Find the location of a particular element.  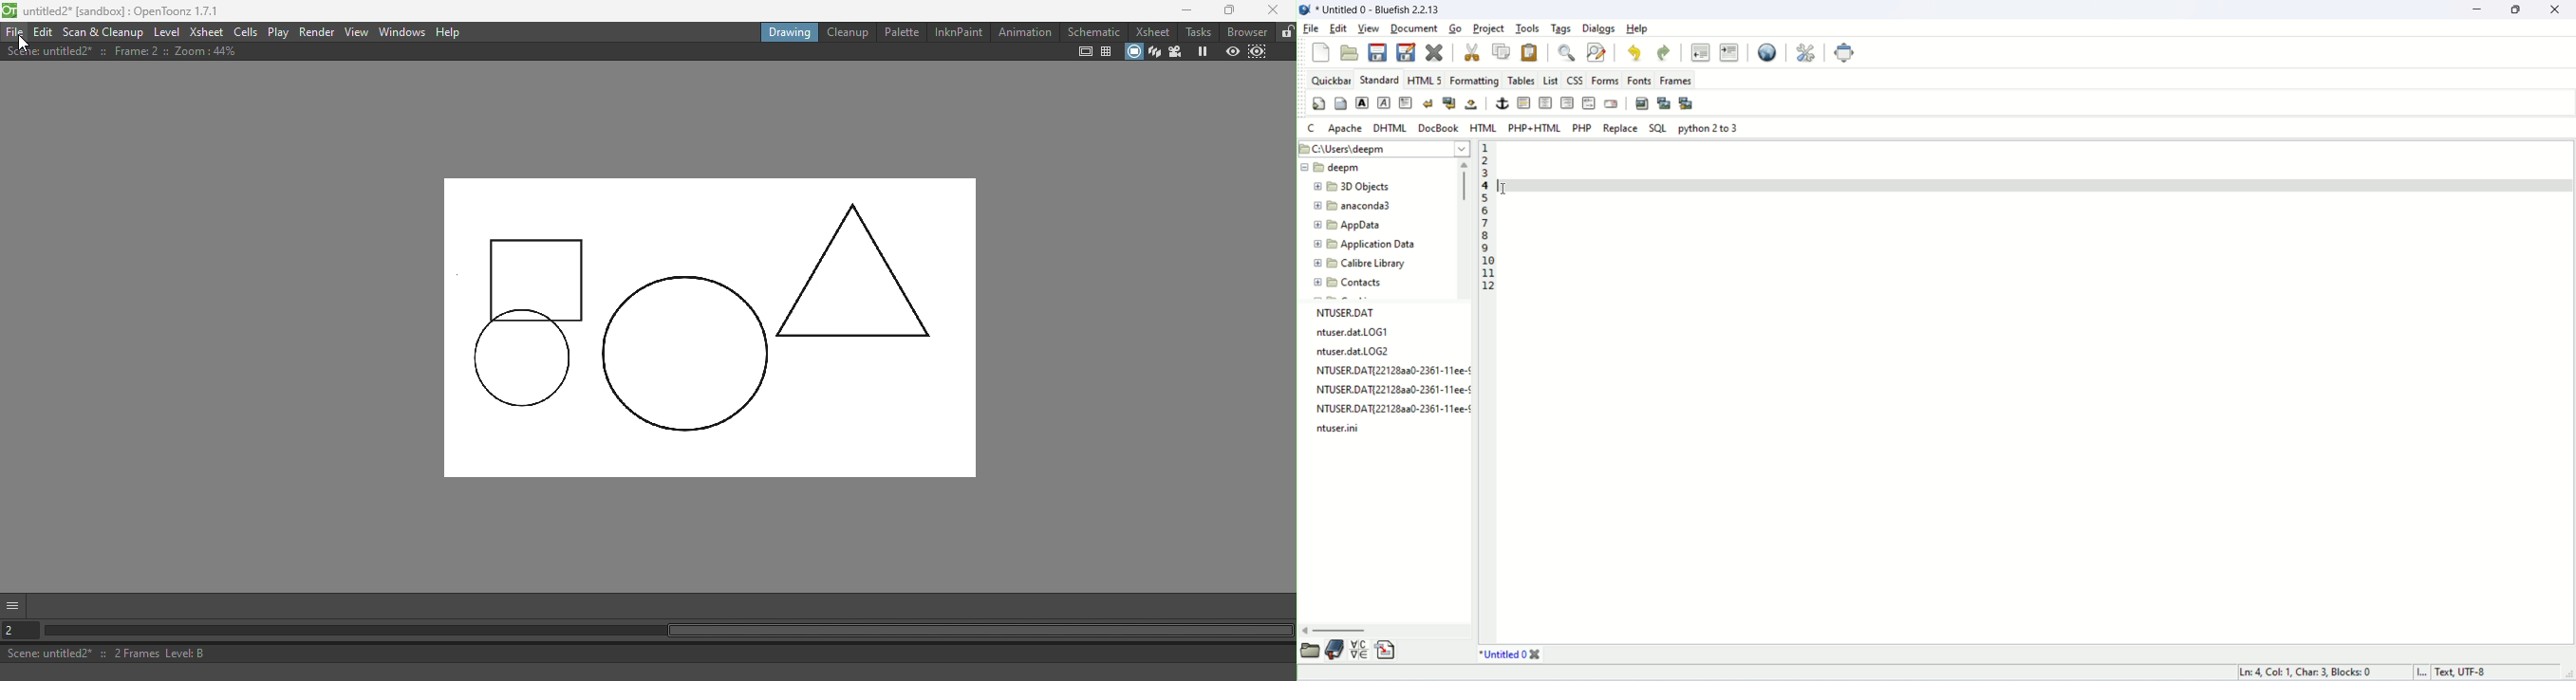

Freeze is located at coordinates (1202, 51).